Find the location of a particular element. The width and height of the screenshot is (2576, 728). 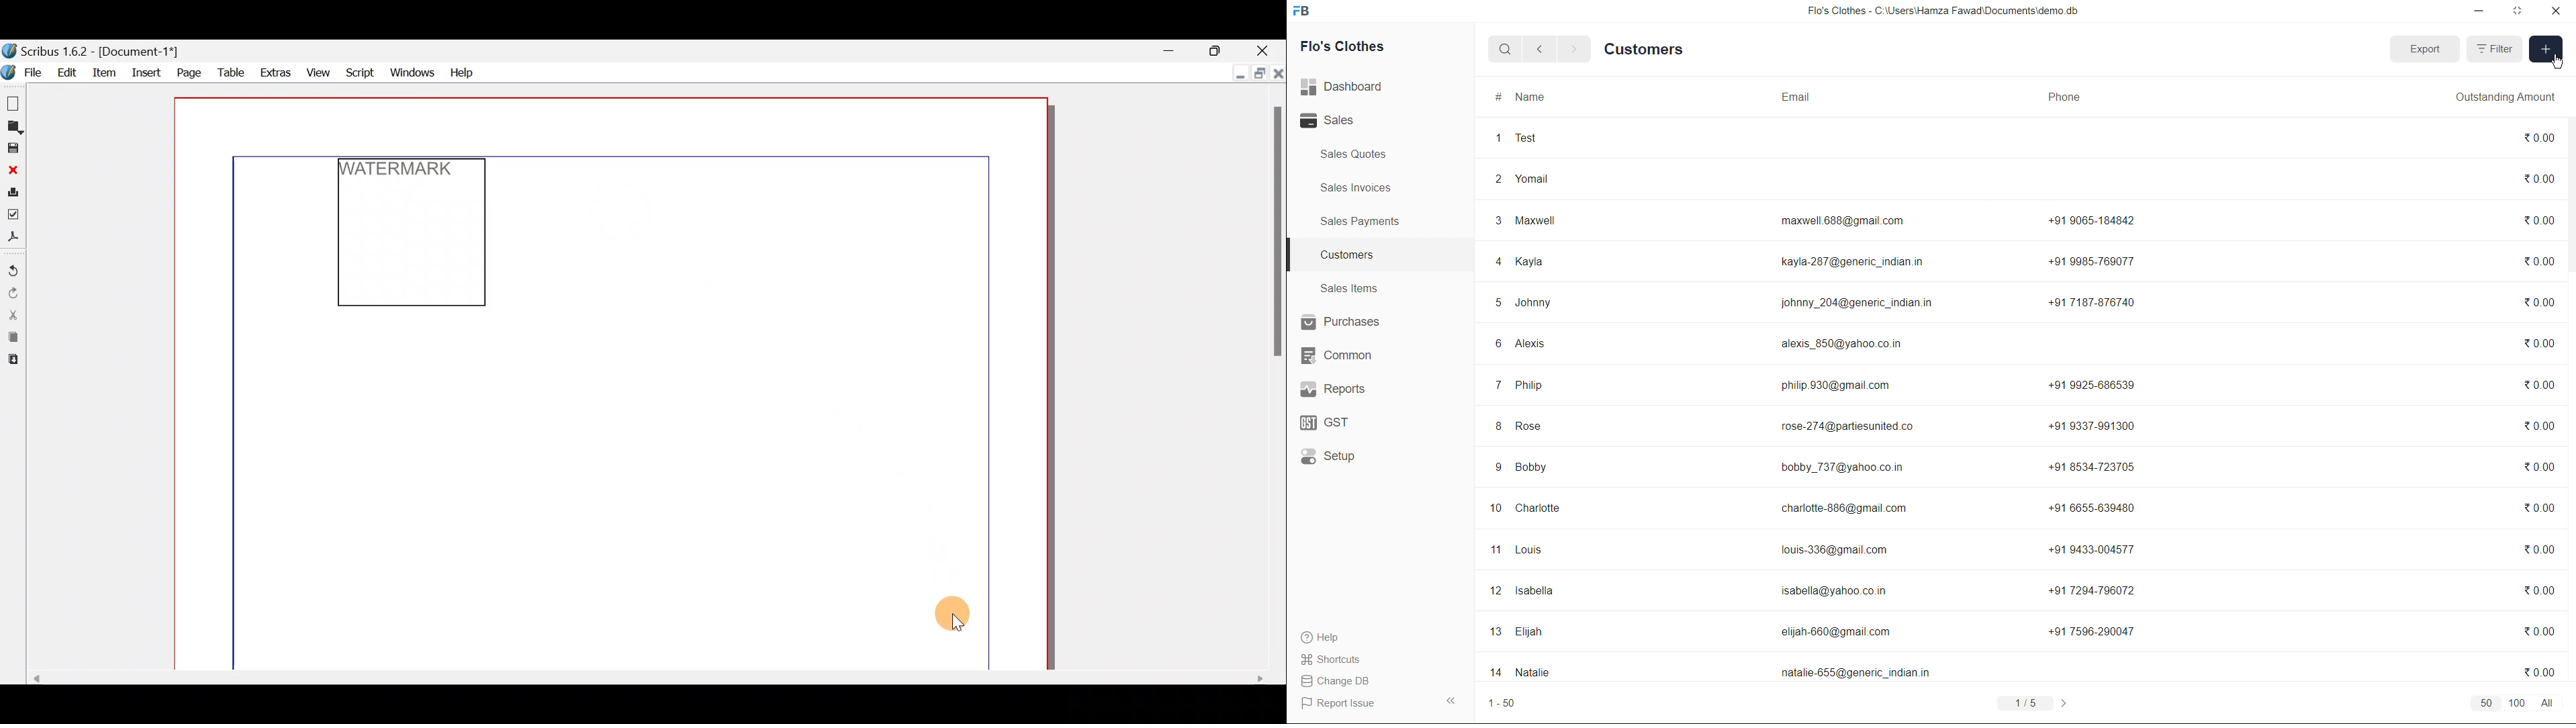

Flo's Clothes - C:\Users\Hamza Fawad\Documentsidemo. db is located at coordinates (1941, 10).